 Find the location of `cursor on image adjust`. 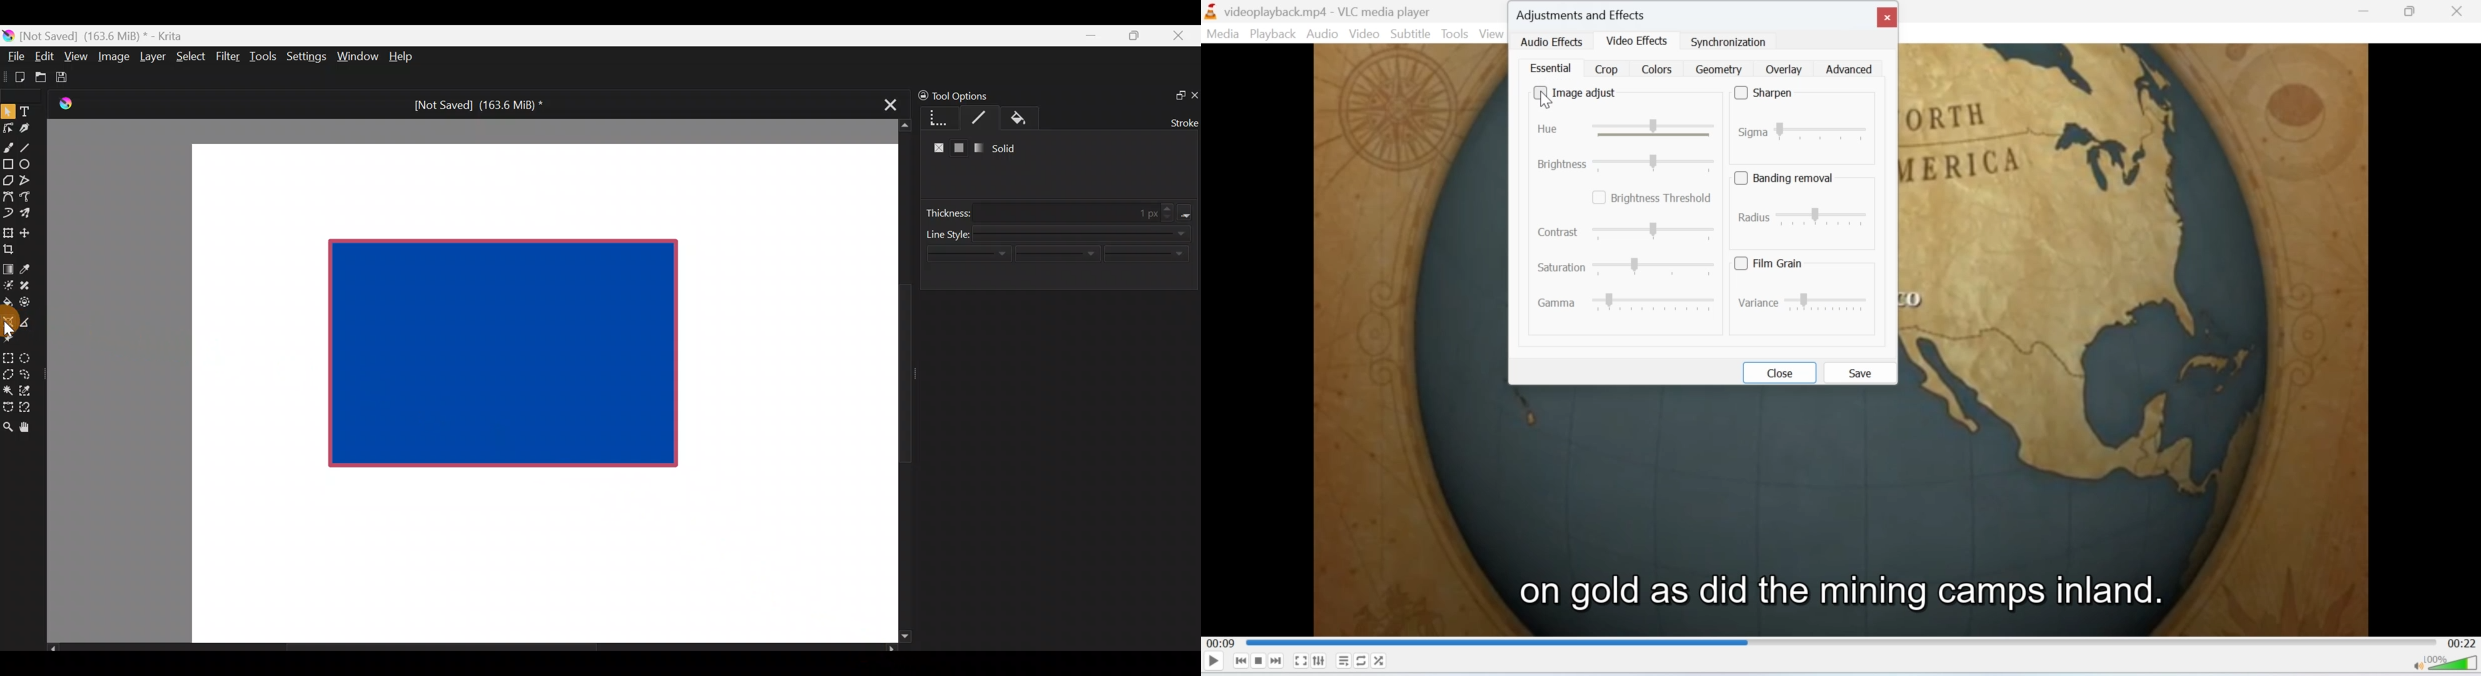

cursor on image adjust is located at coordinates (1544, 100).